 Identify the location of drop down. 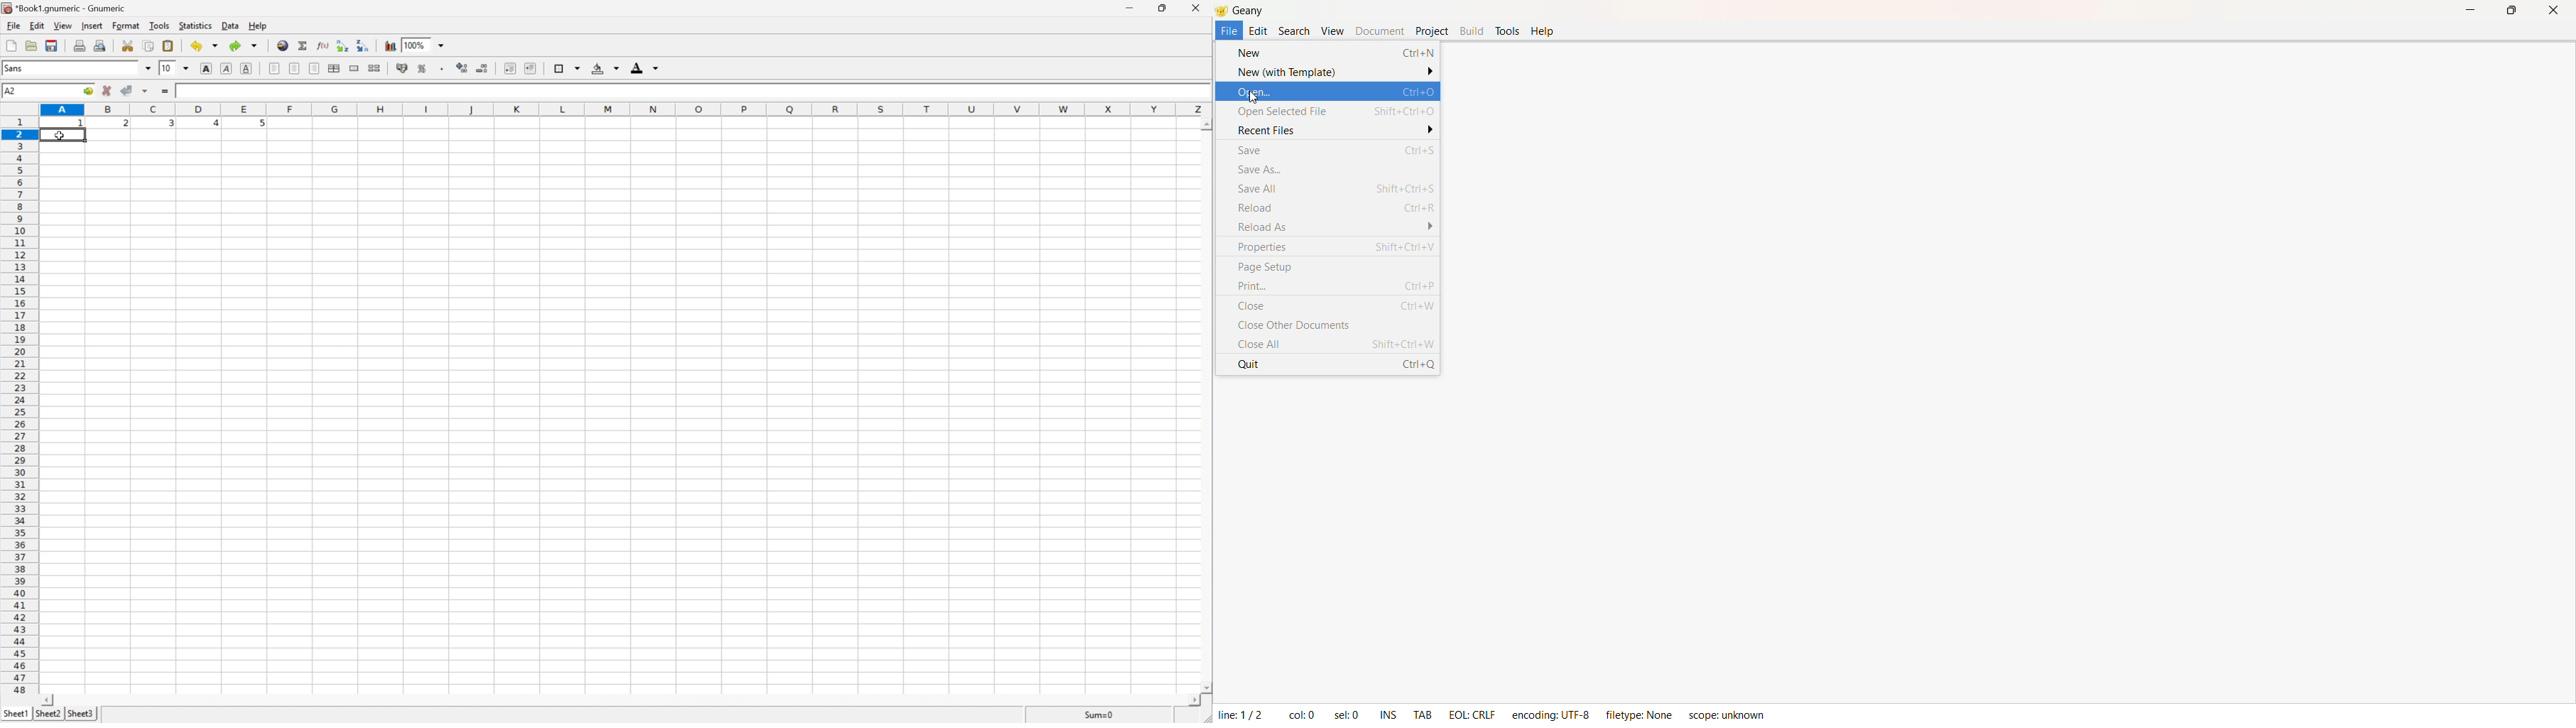
(442, 45).